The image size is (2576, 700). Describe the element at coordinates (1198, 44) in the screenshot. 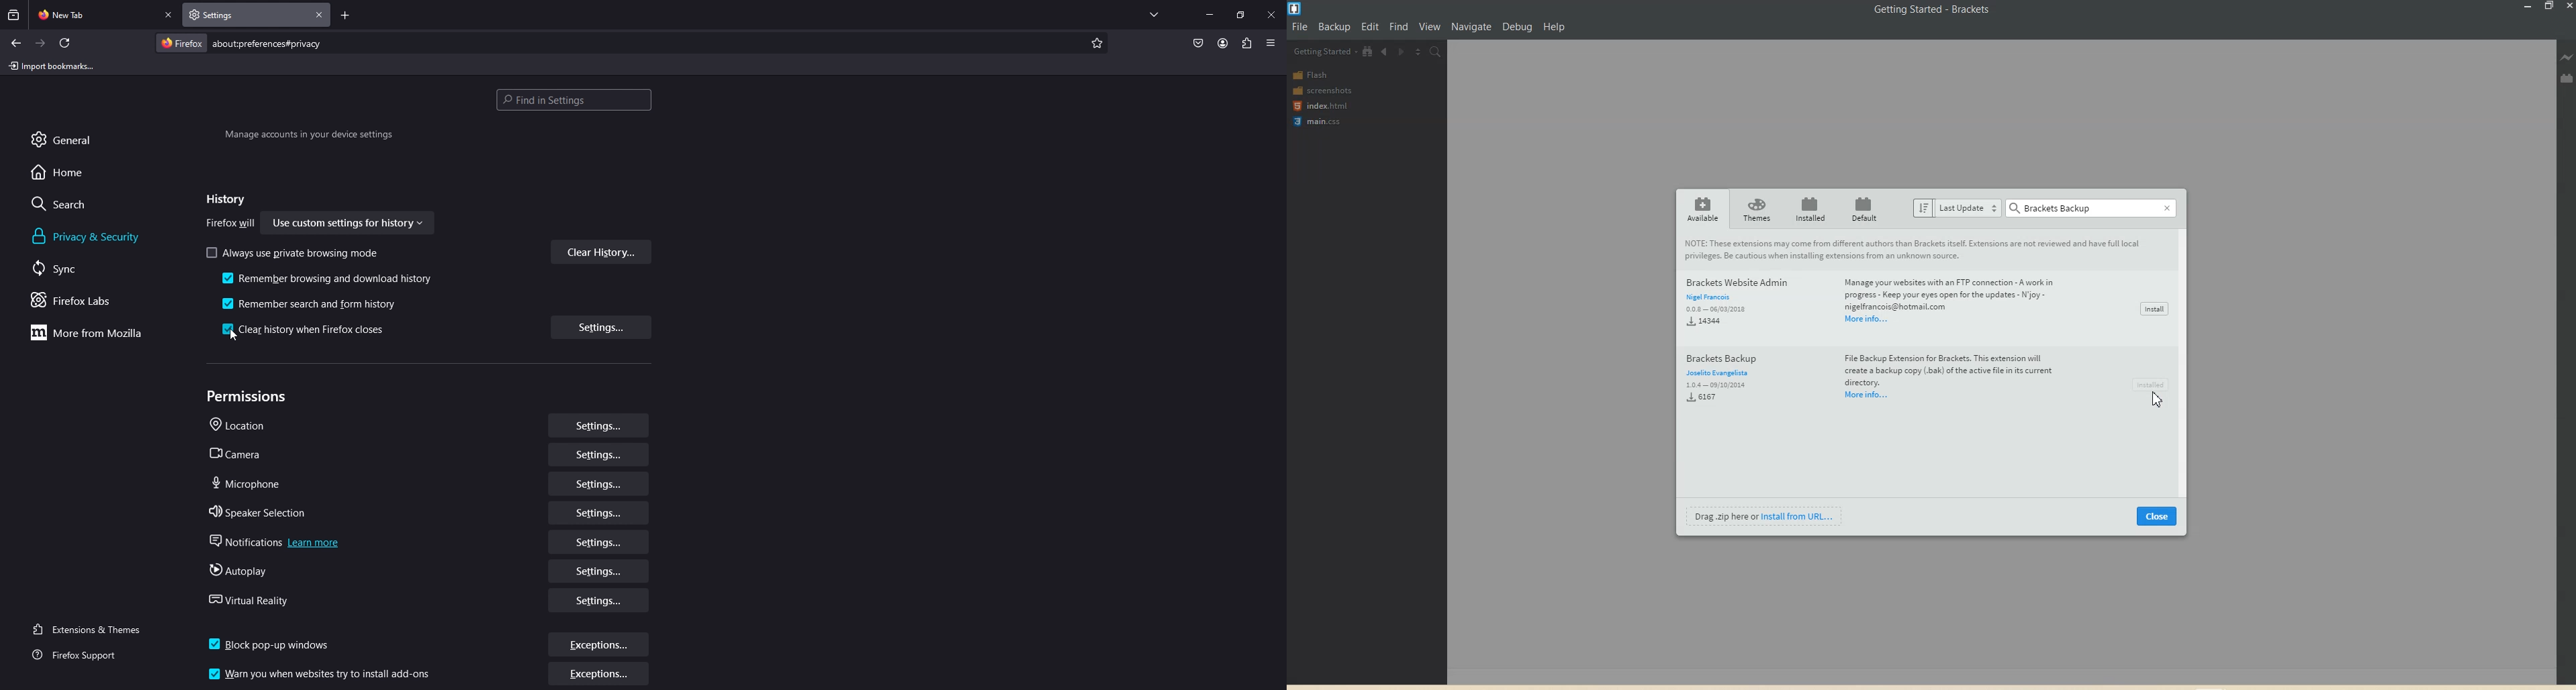

I see `save to pocket` at that location.